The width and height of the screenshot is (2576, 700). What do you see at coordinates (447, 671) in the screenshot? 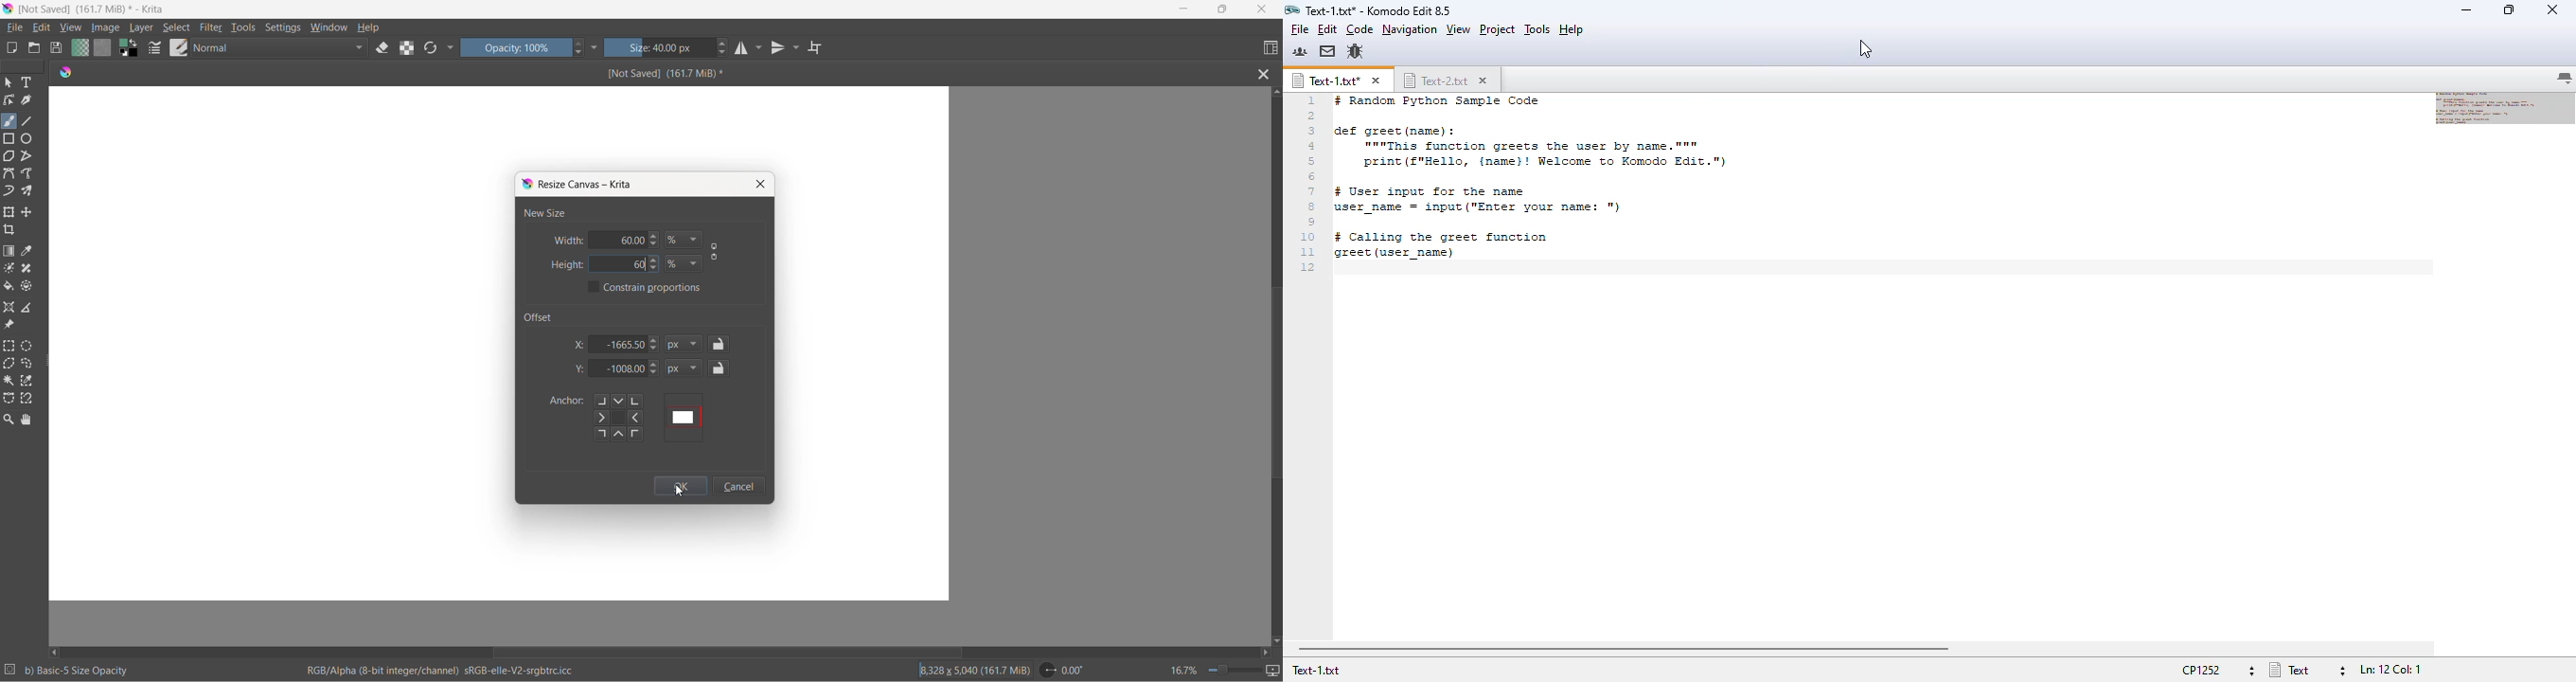
I see `rgb information` at bounding box center [447, 671].